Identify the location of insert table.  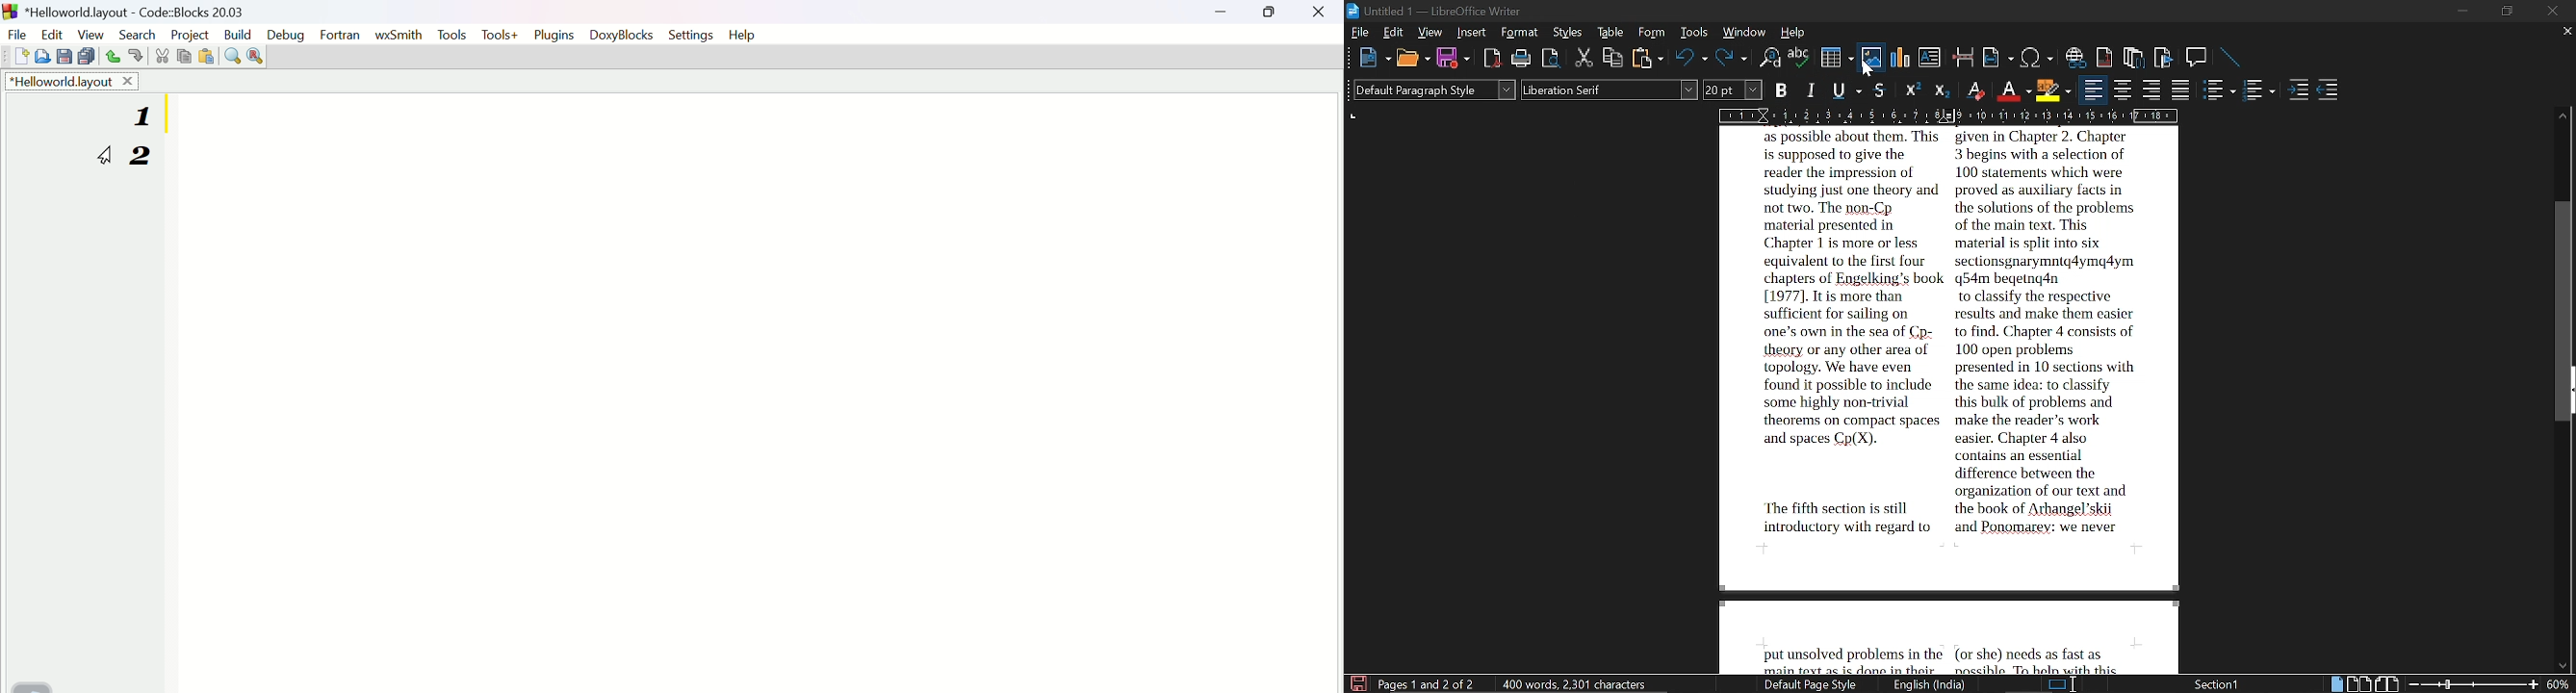
(1835, 57).